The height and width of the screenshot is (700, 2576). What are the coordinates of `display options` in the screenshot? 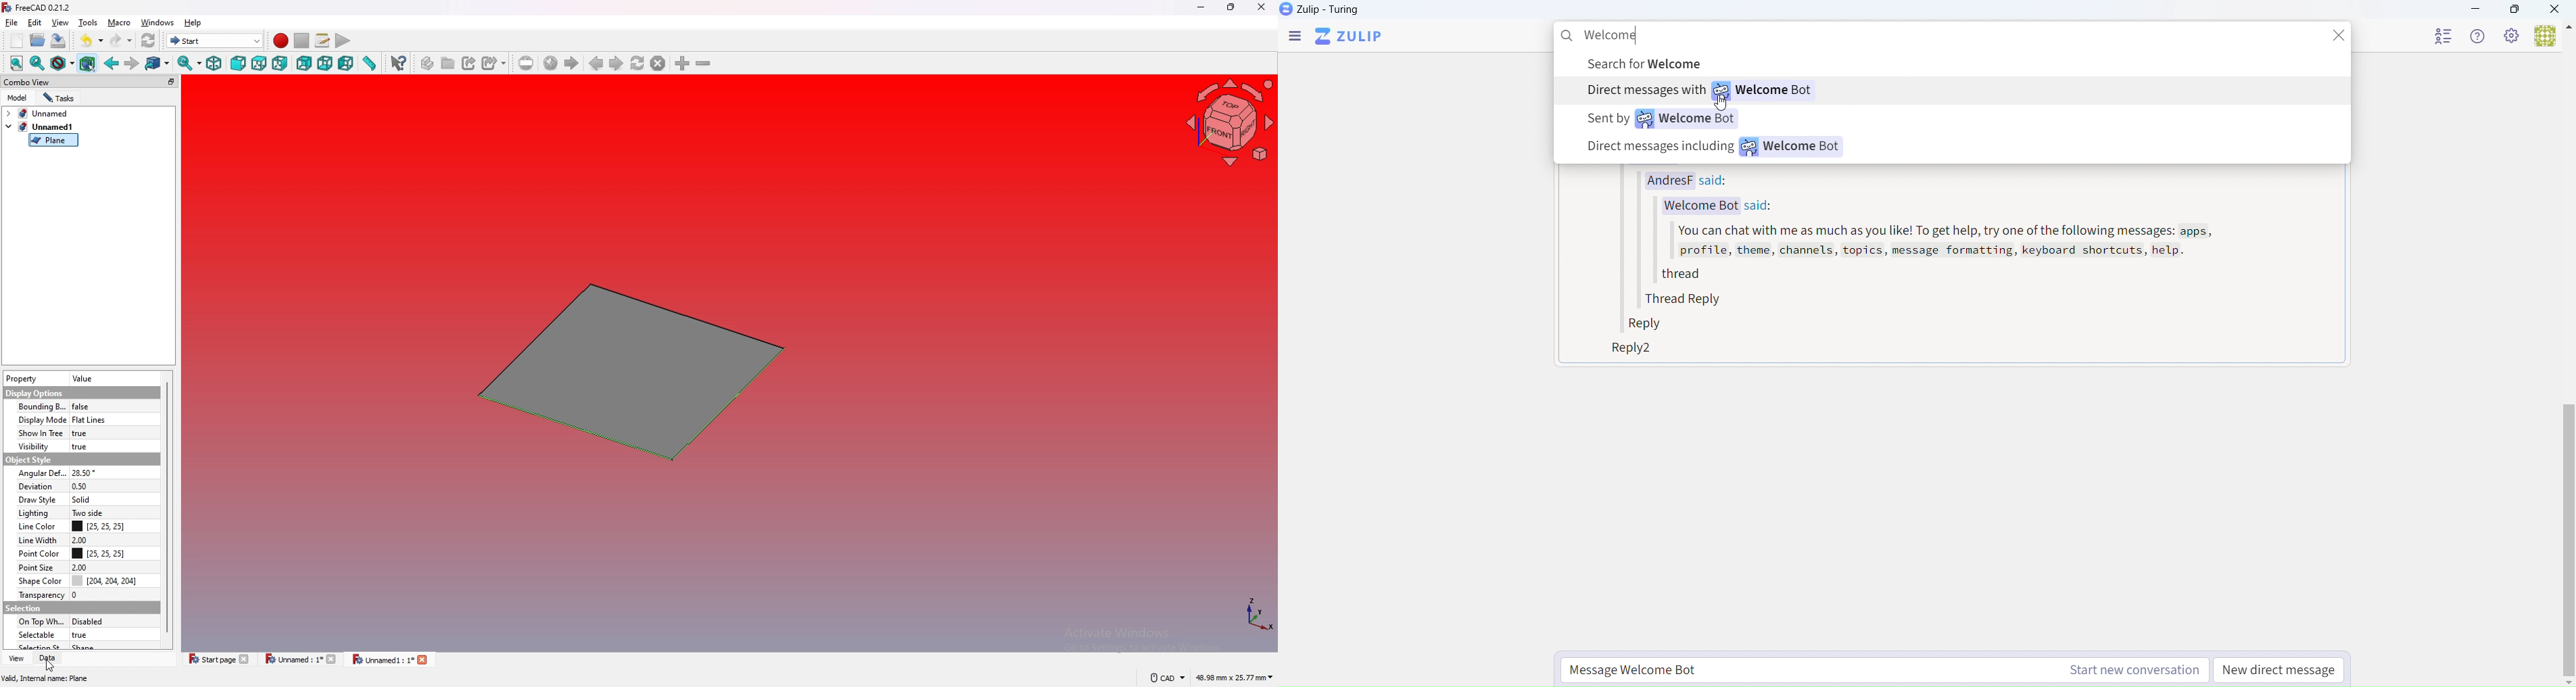 It's located at (34, 393).